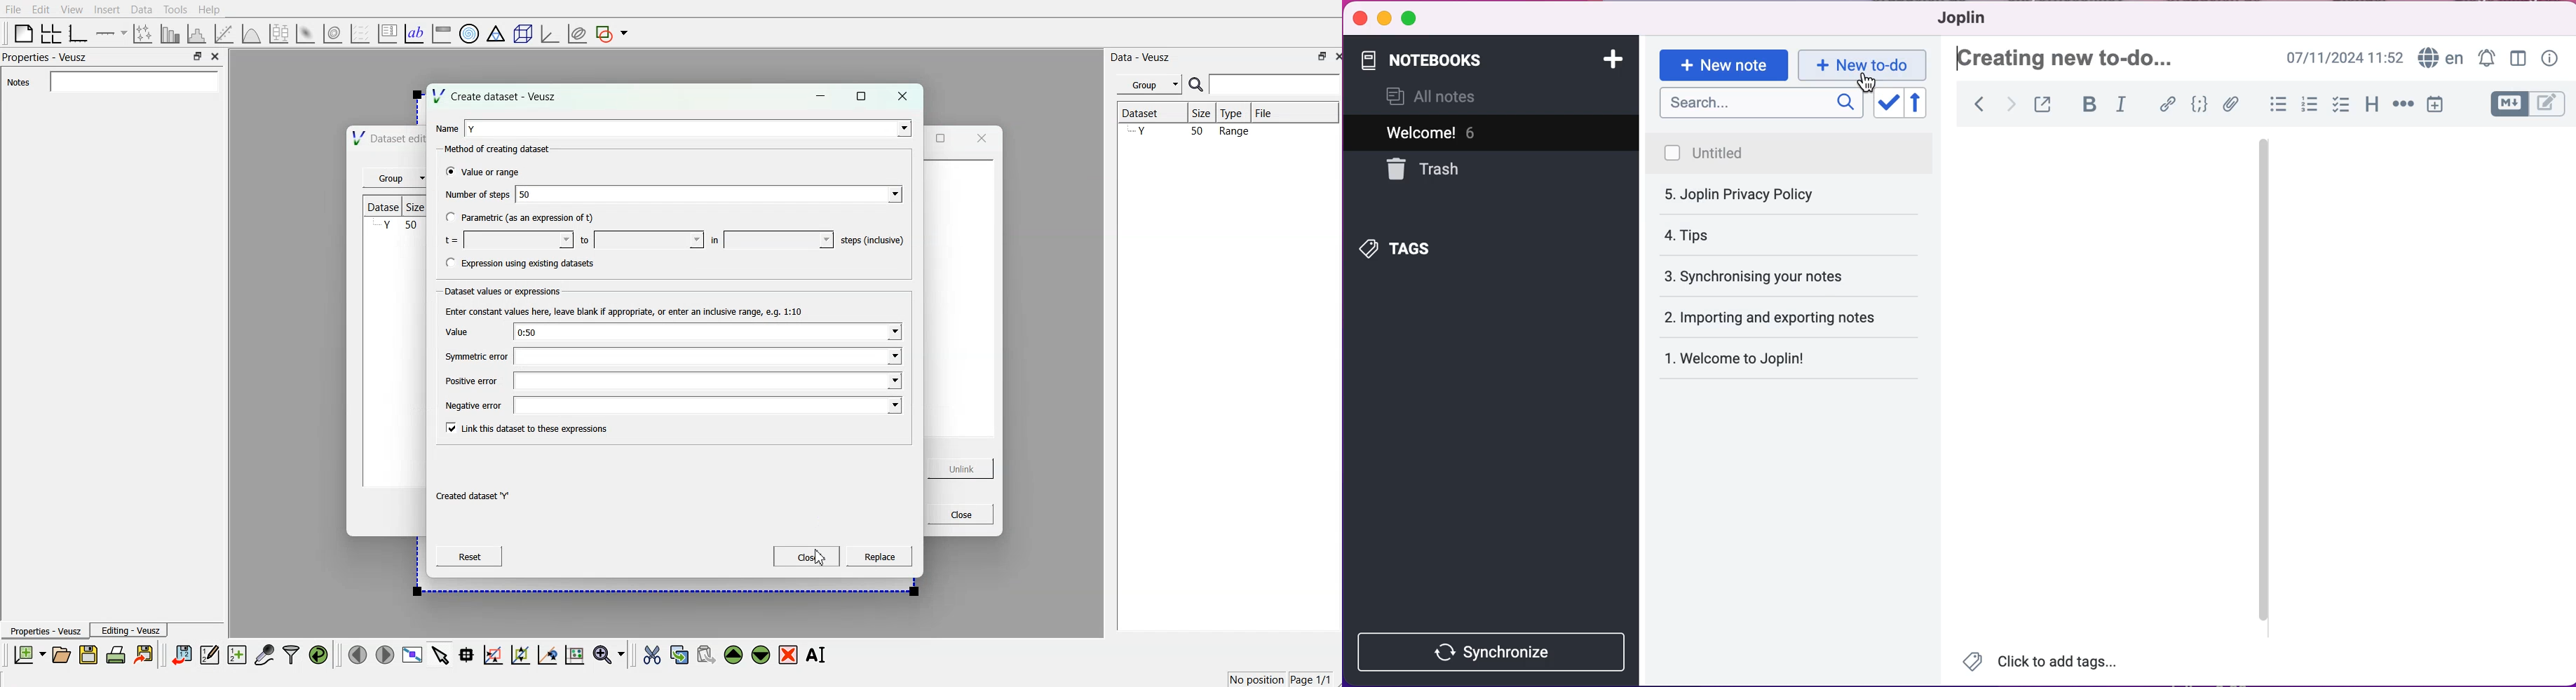 This screenshot has height=700, width=2576. What do you see at coordinates (451, 240) in the screenshot?
I see `t=` at bounding box center [451, 240].